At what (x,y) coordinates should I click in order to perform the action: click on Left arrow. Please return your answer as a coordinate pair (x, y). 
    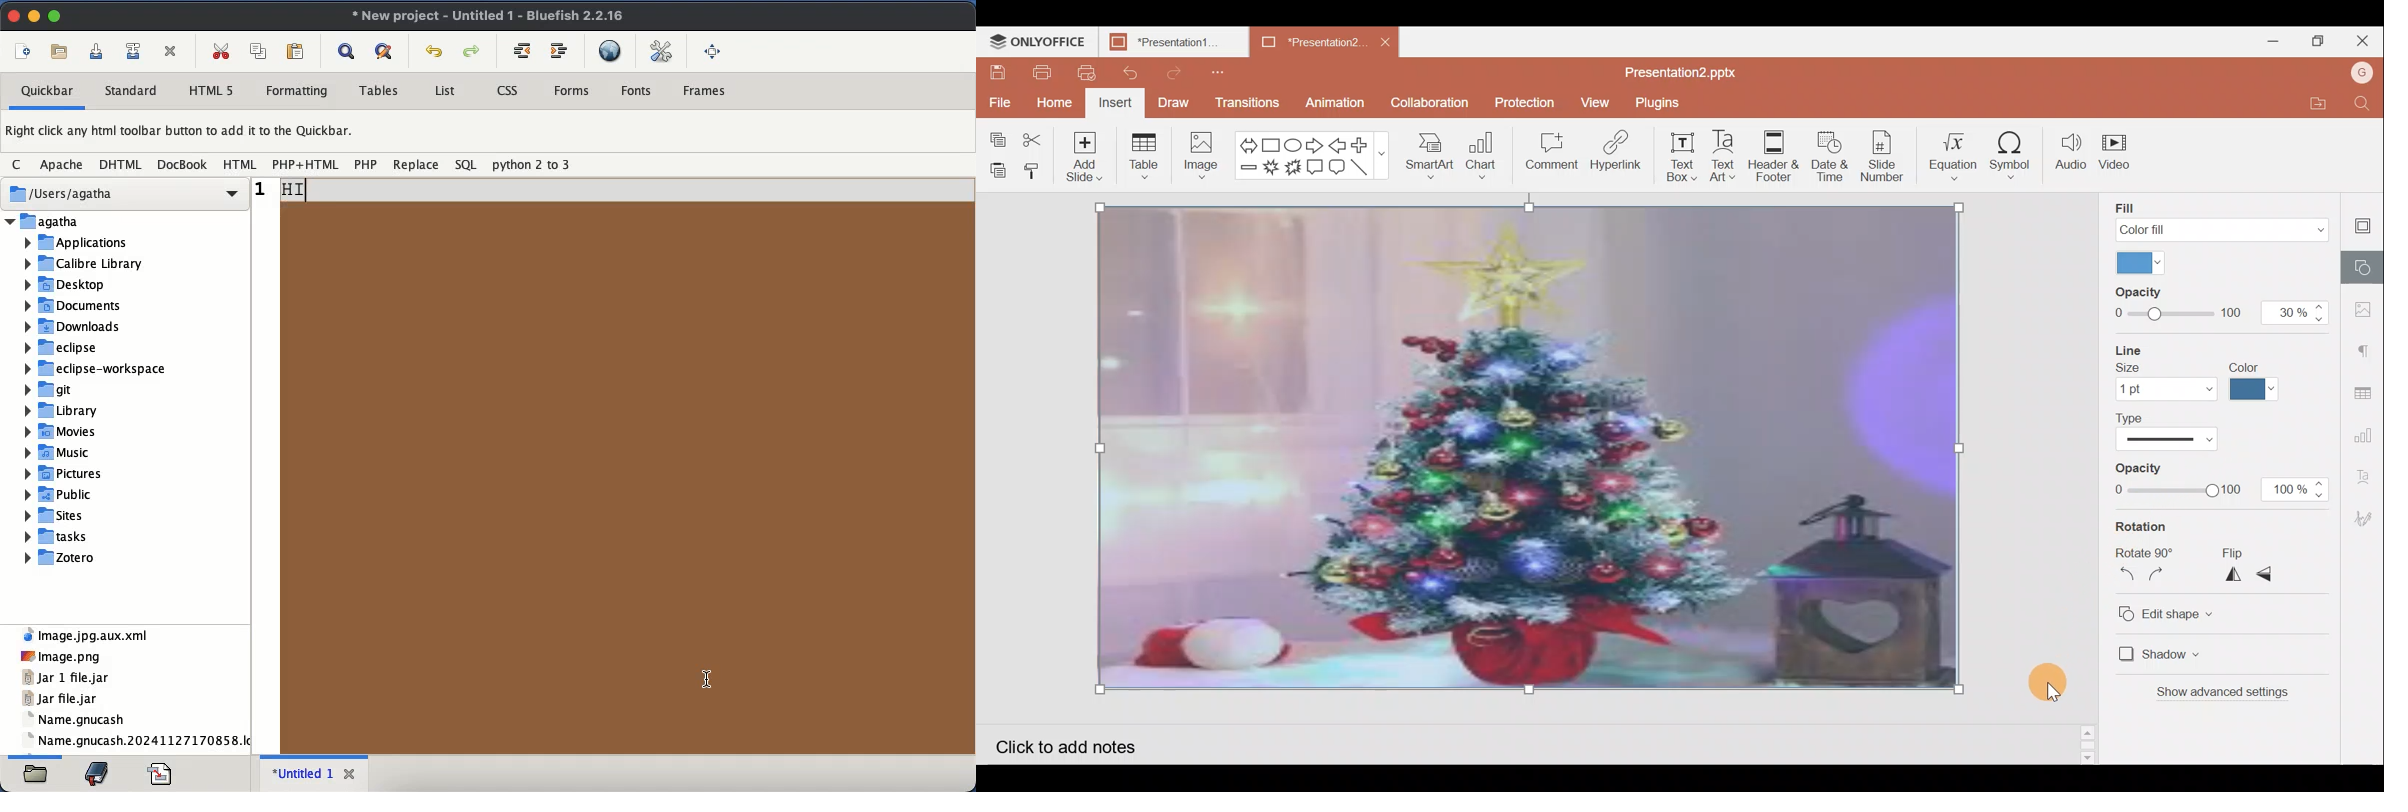
    Looking at the image, I should click on (1338, 144).